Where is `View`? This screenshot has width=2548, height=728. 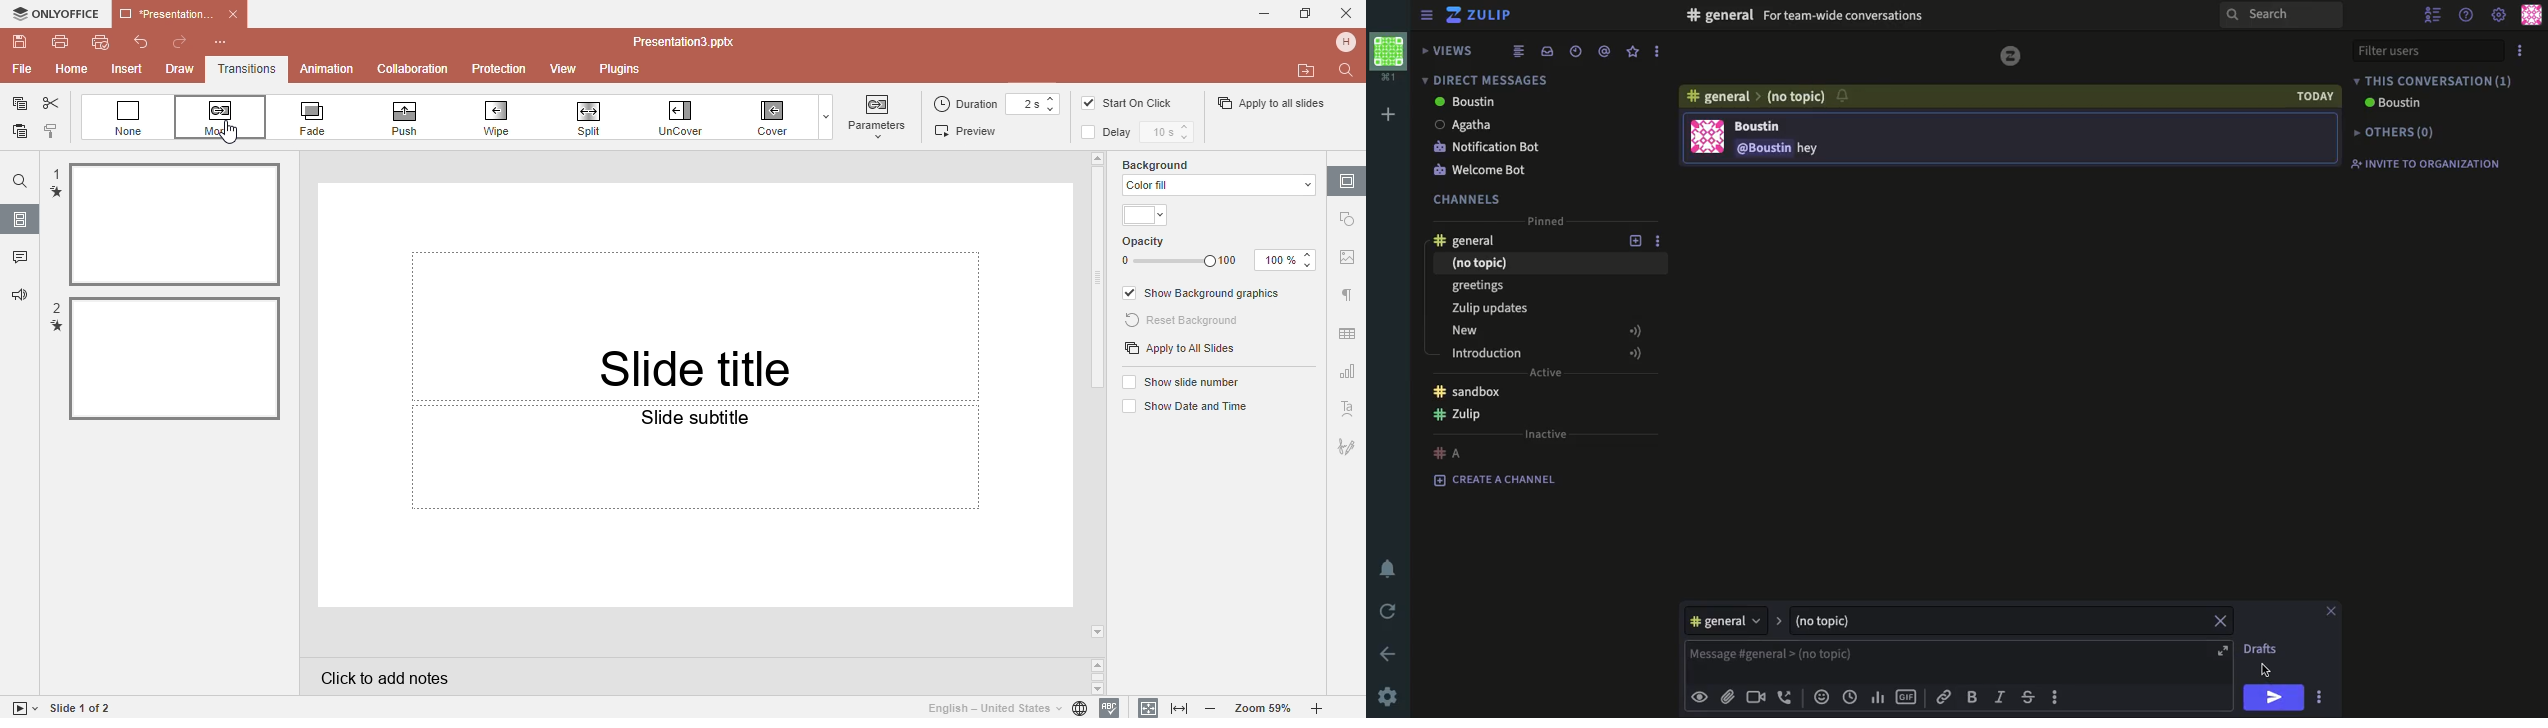
View is located at coordinates (566, 70).